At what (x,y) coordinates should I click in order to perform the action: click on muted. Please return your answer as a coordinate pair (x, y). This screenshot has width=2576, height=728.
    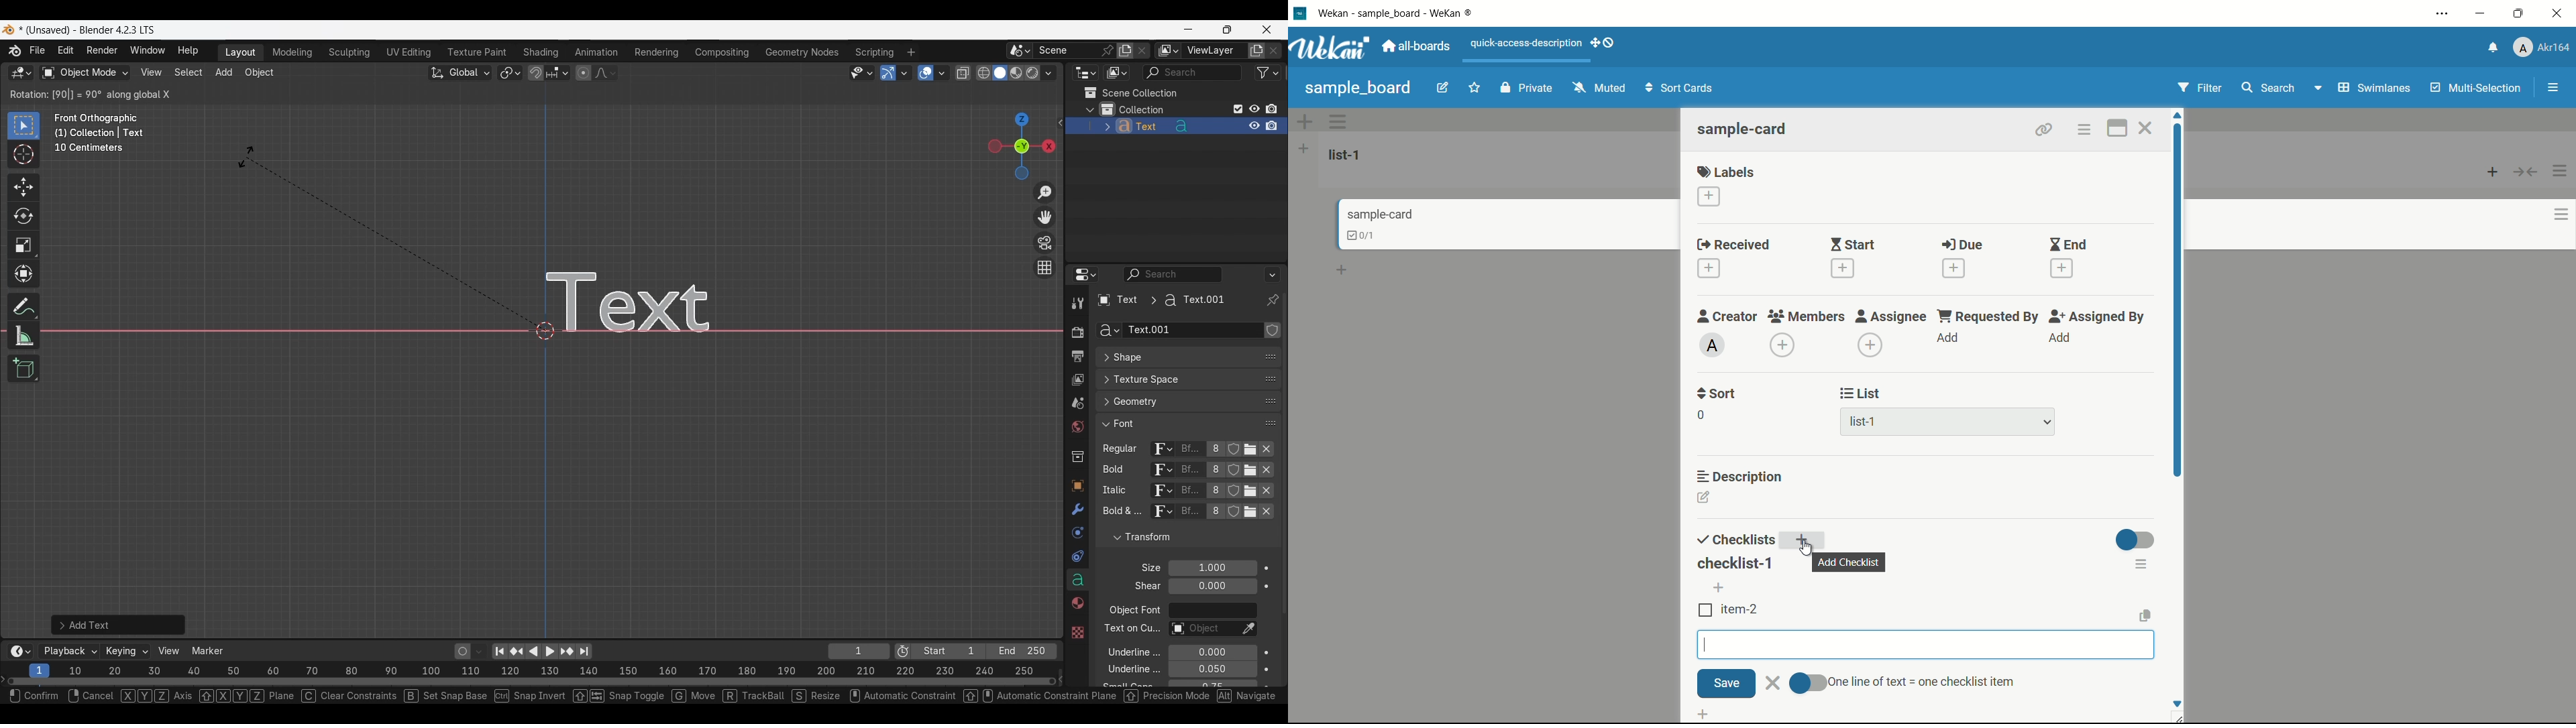
    Looking at the image, I should click on (1597, 88).